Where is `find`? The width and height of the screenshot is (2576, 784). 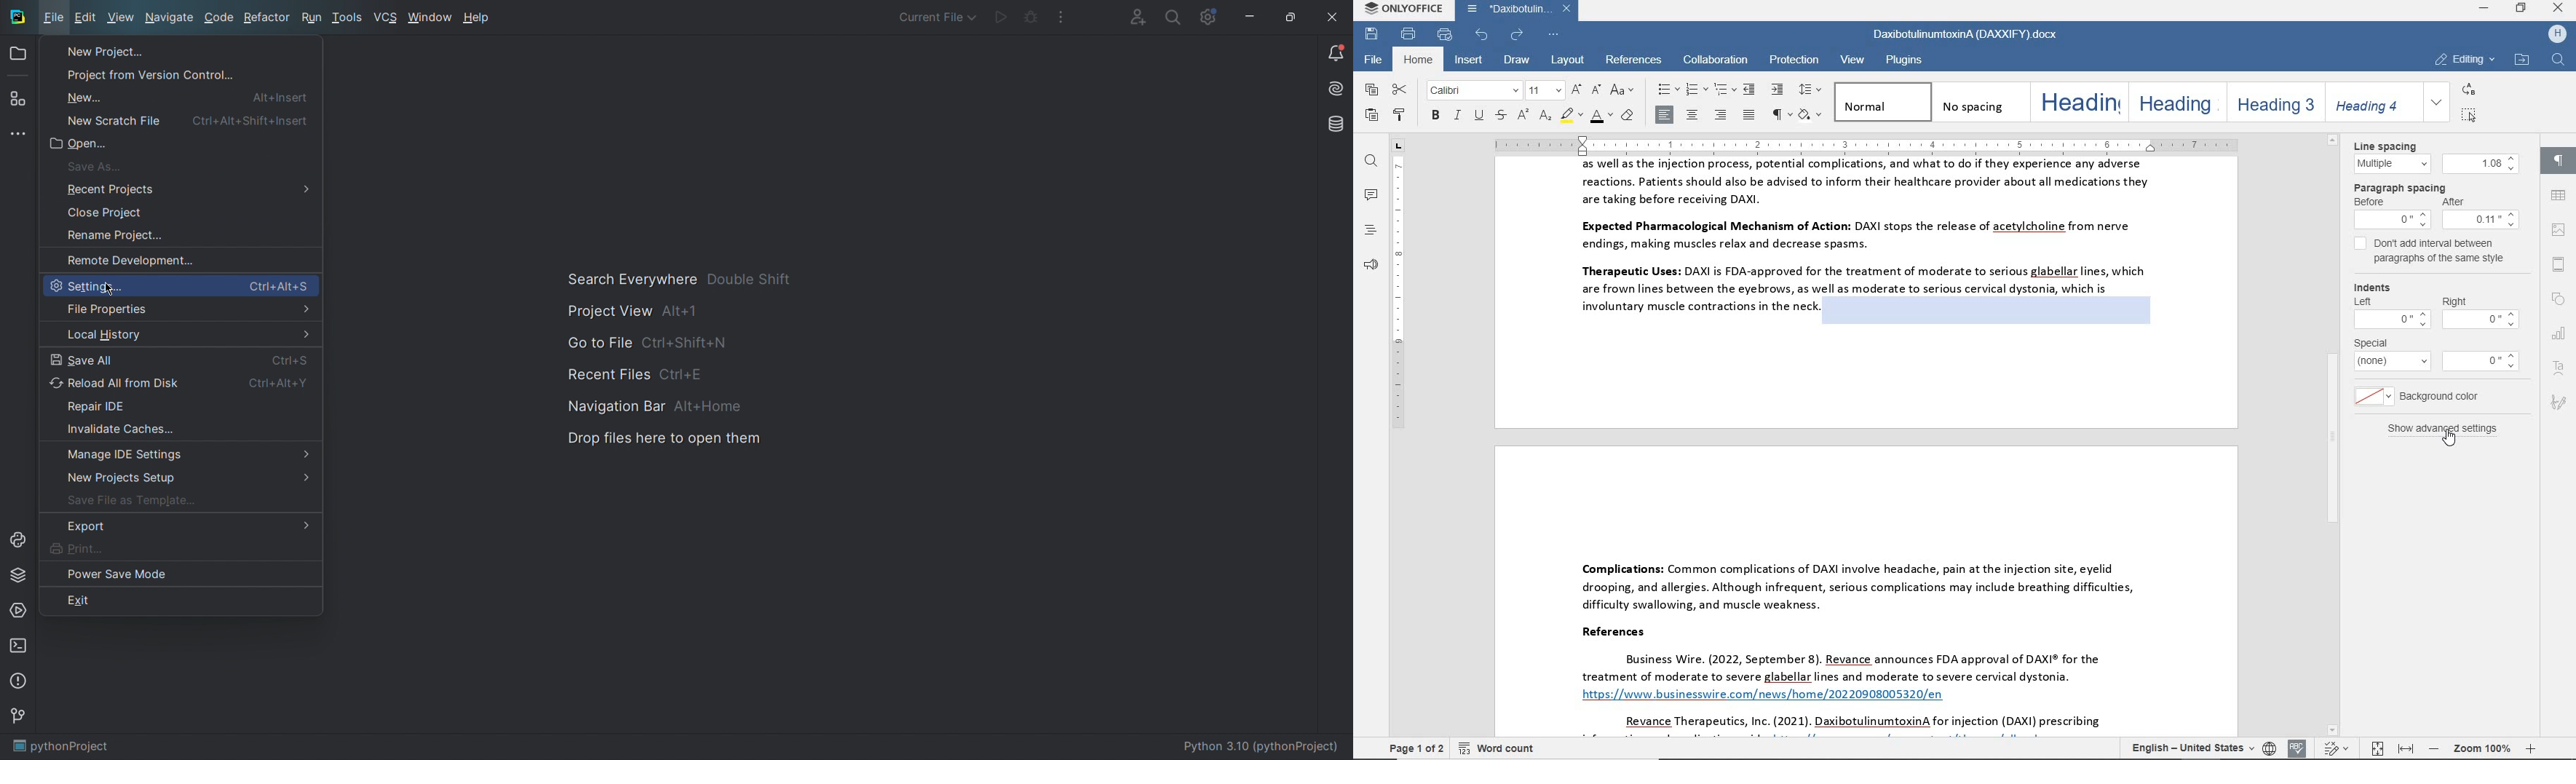
find is located at coordinates (1371, 162).